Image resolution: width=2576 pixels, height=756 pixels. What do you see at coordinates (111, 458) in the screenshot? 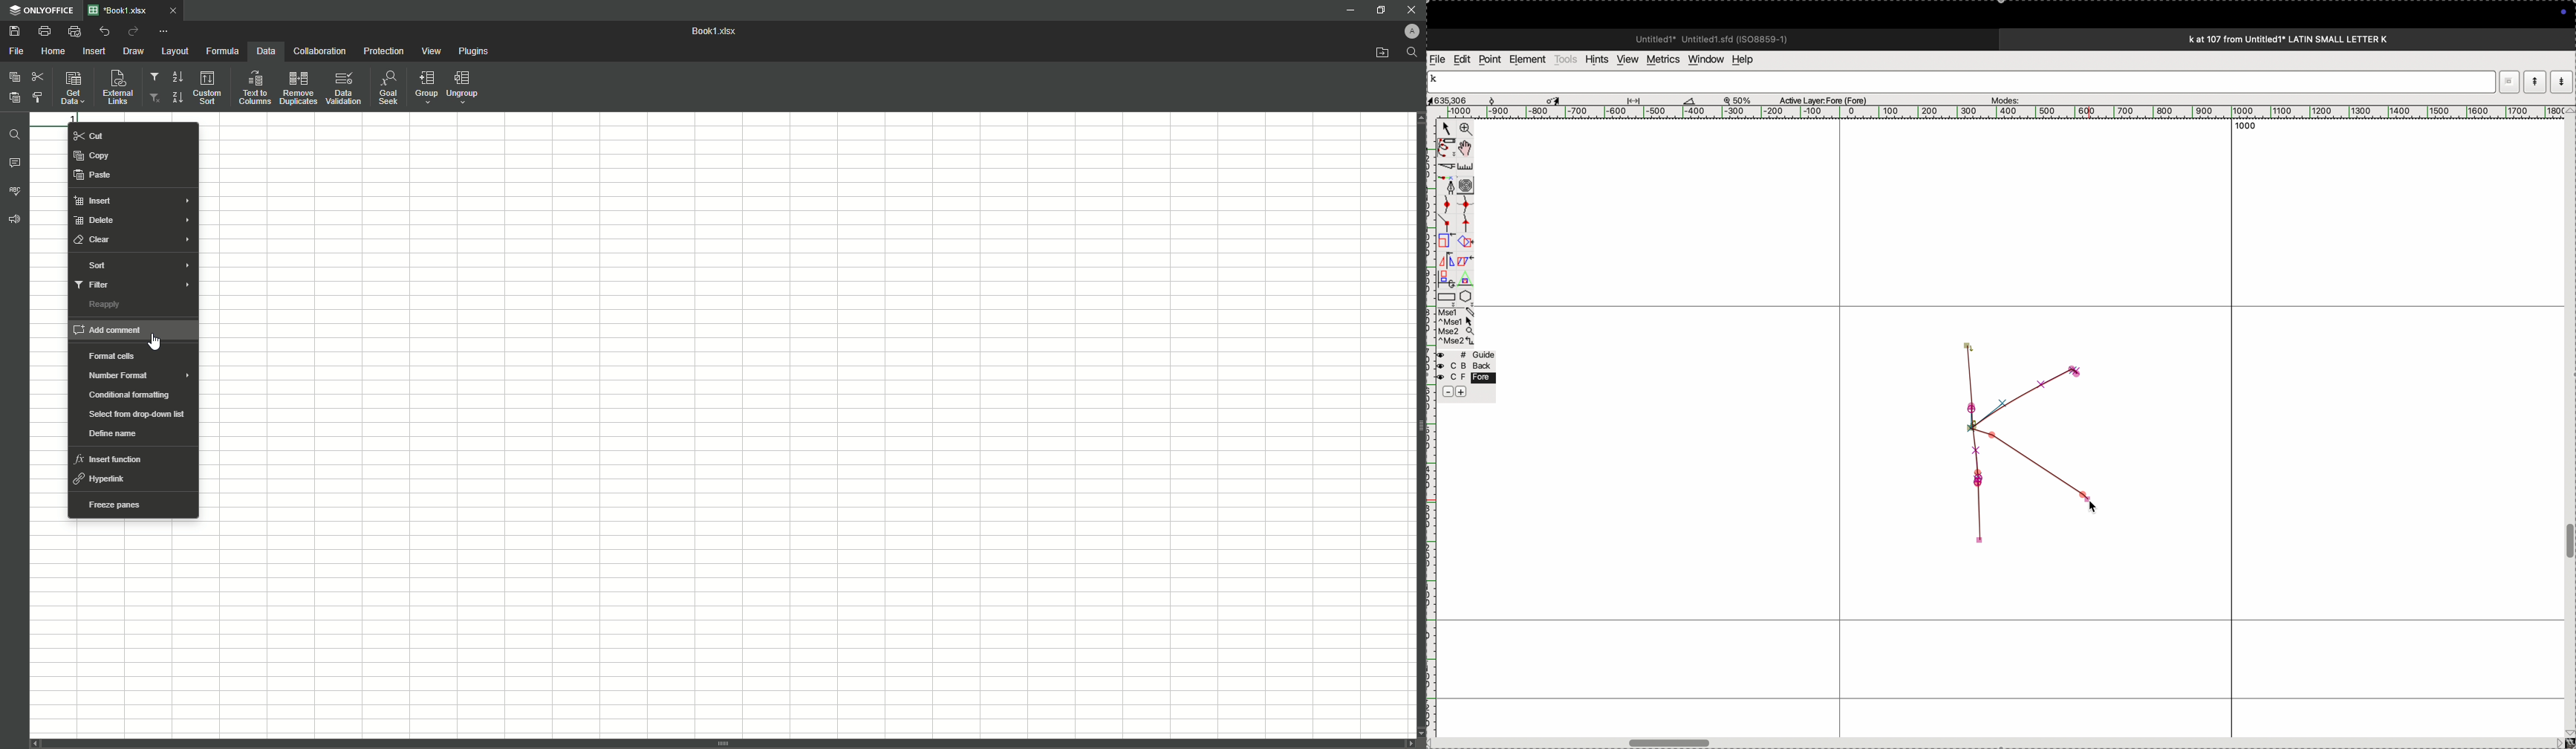
I see `Insert function` at bounding box center [111, 458].